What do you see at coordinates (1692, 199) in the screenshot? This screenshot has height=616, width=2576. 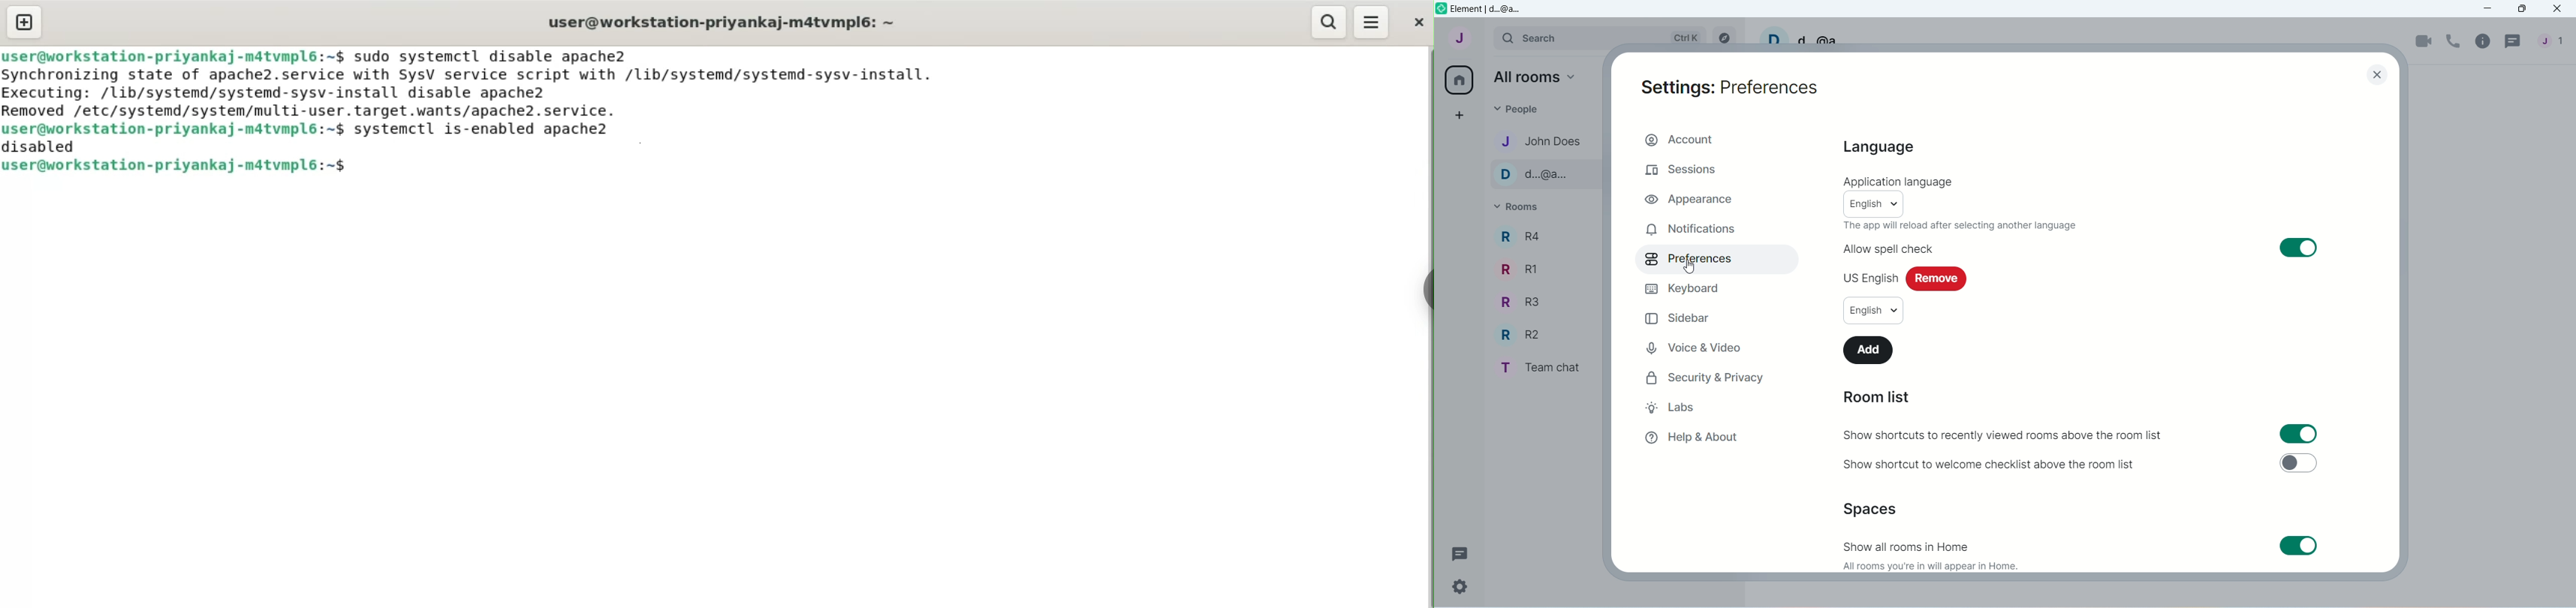 I see `Appearance` at bounding box center [1692, 199].